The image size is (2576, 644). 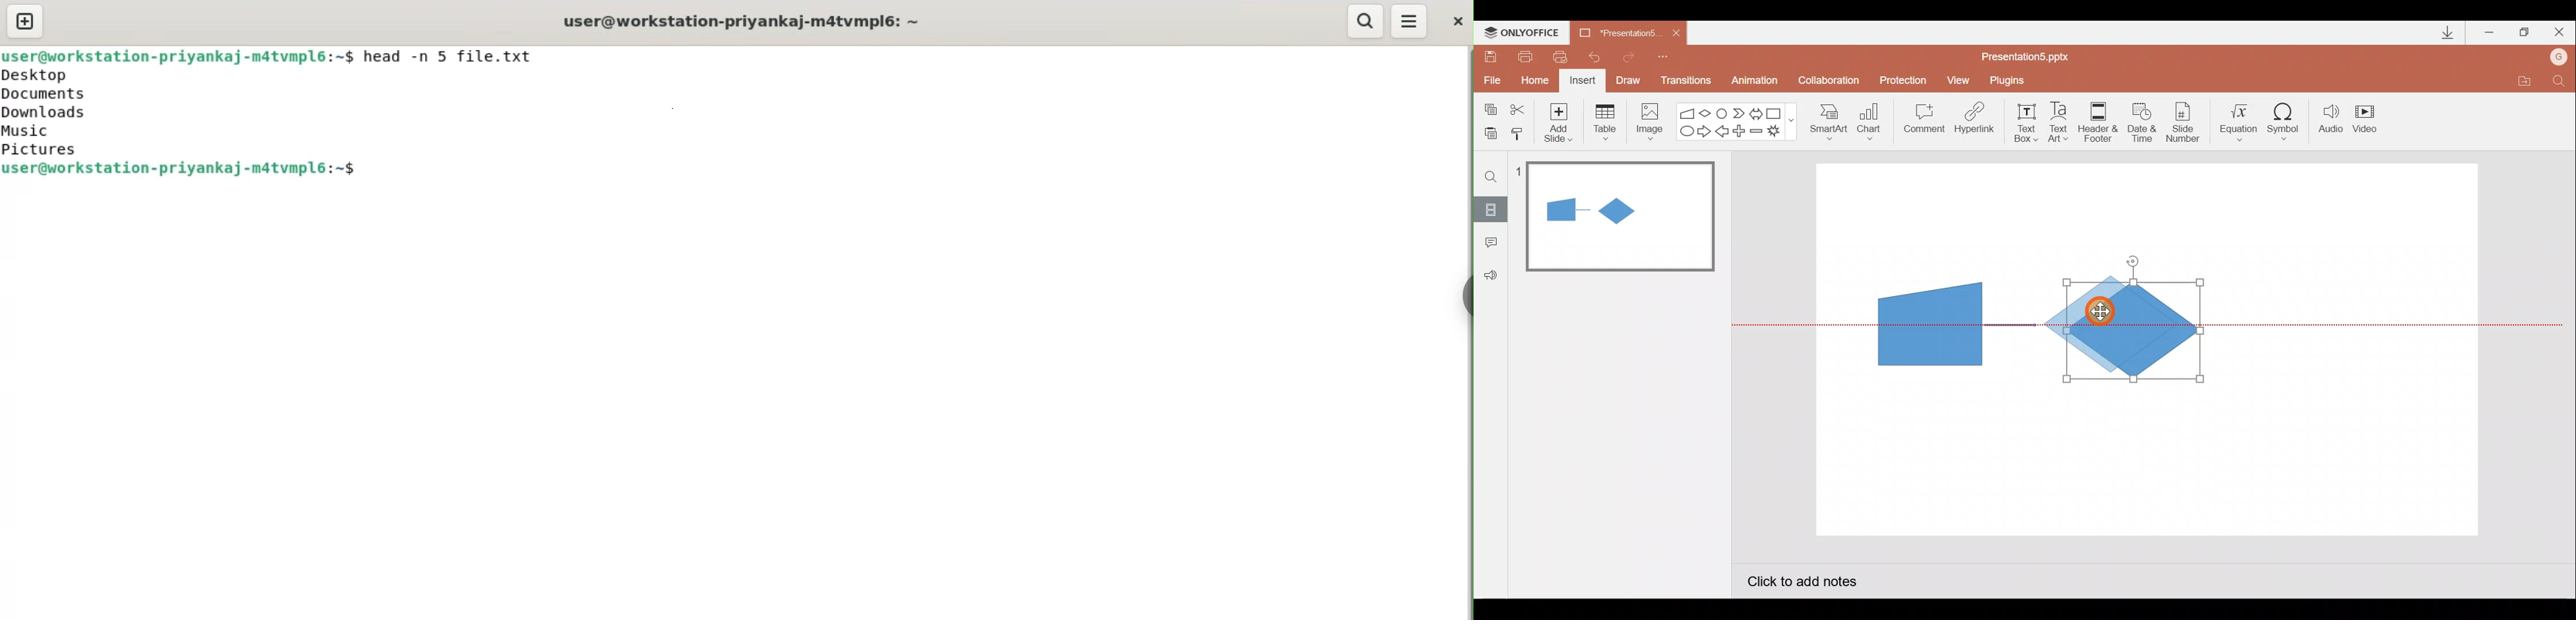 What do you see at coordinates (2369, 120) in the screenshot?
I see `Video` at bounding box center [2369, 120].